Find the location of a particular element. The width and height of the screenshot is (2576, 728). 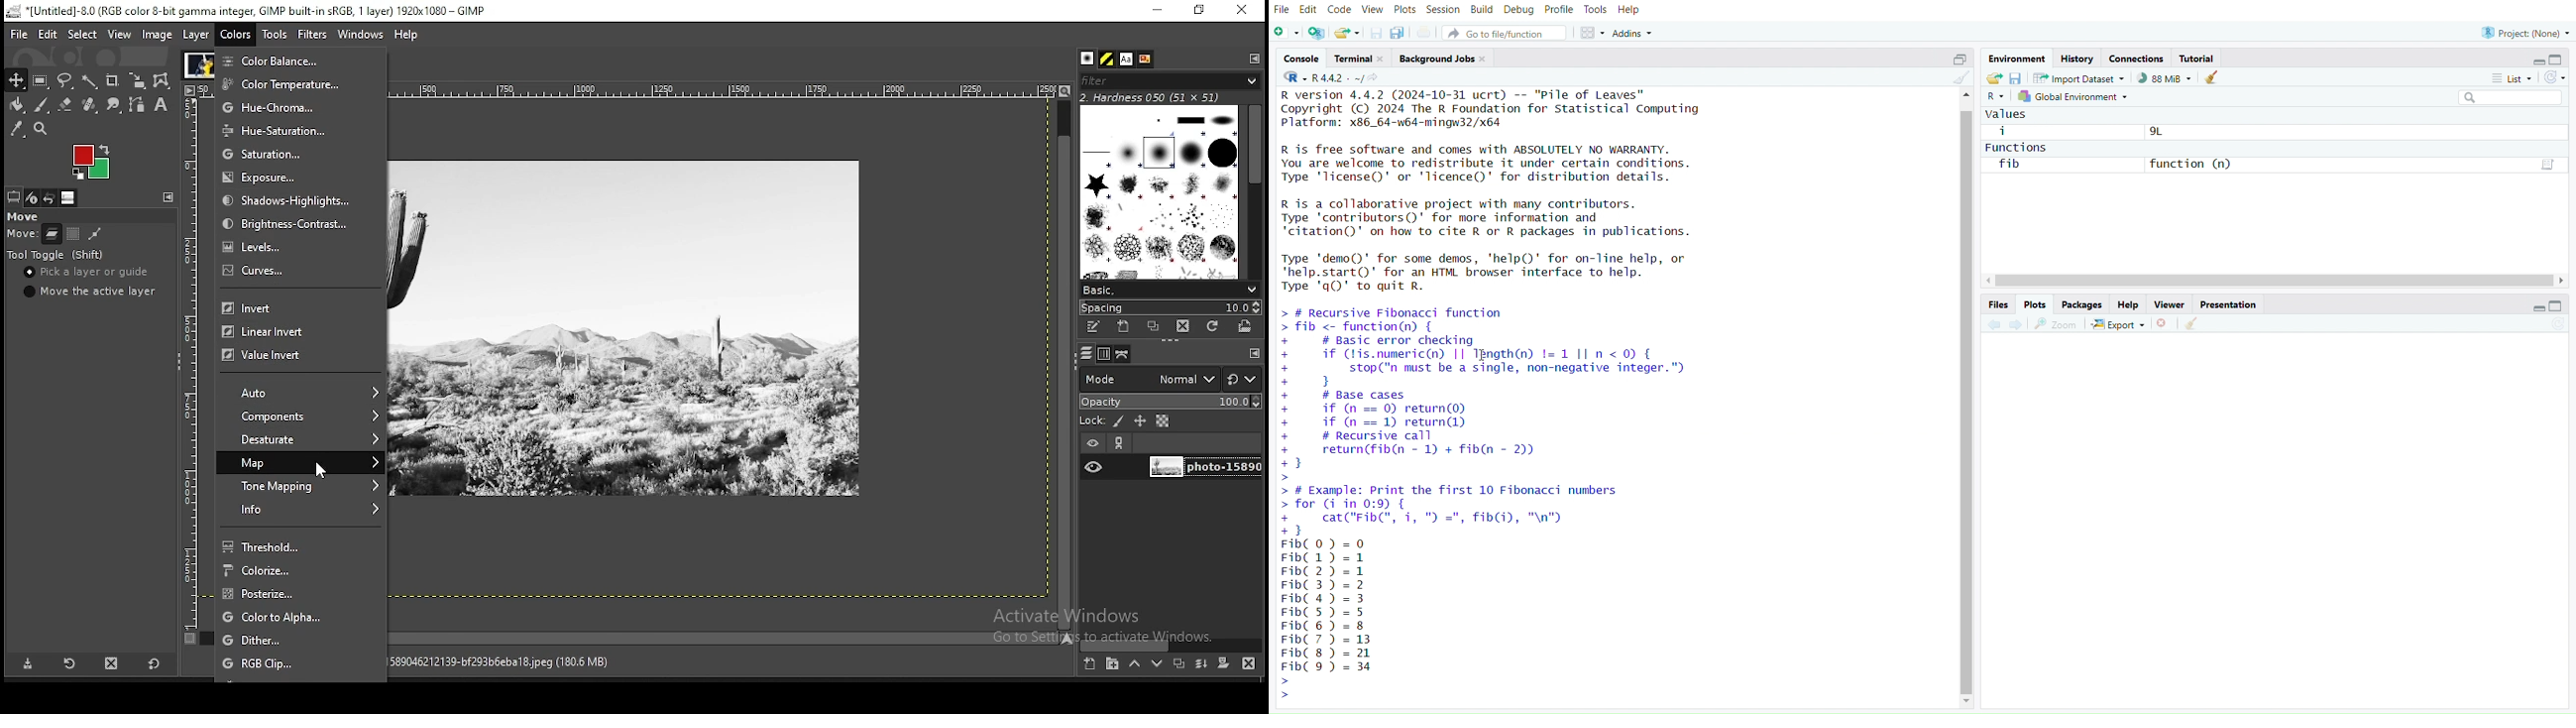

expand is located at coordinates (2537, 62).